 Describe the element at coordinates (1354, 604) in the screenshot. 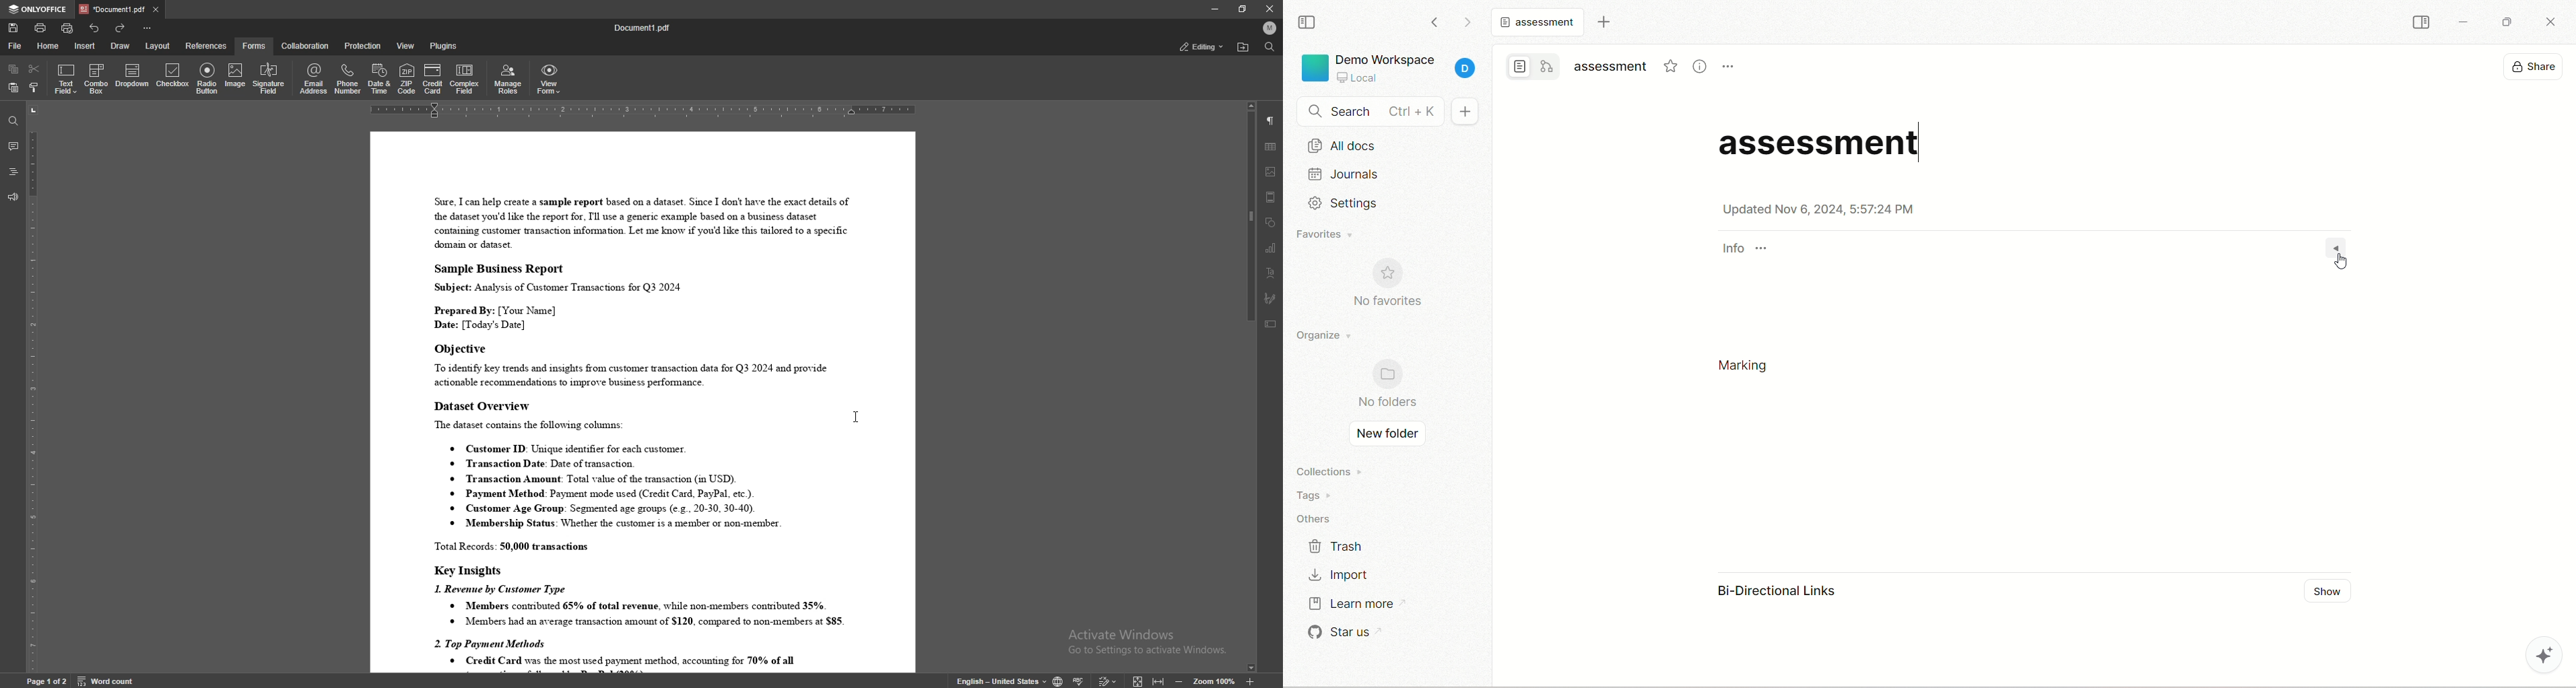

I see `learn more` at that location.